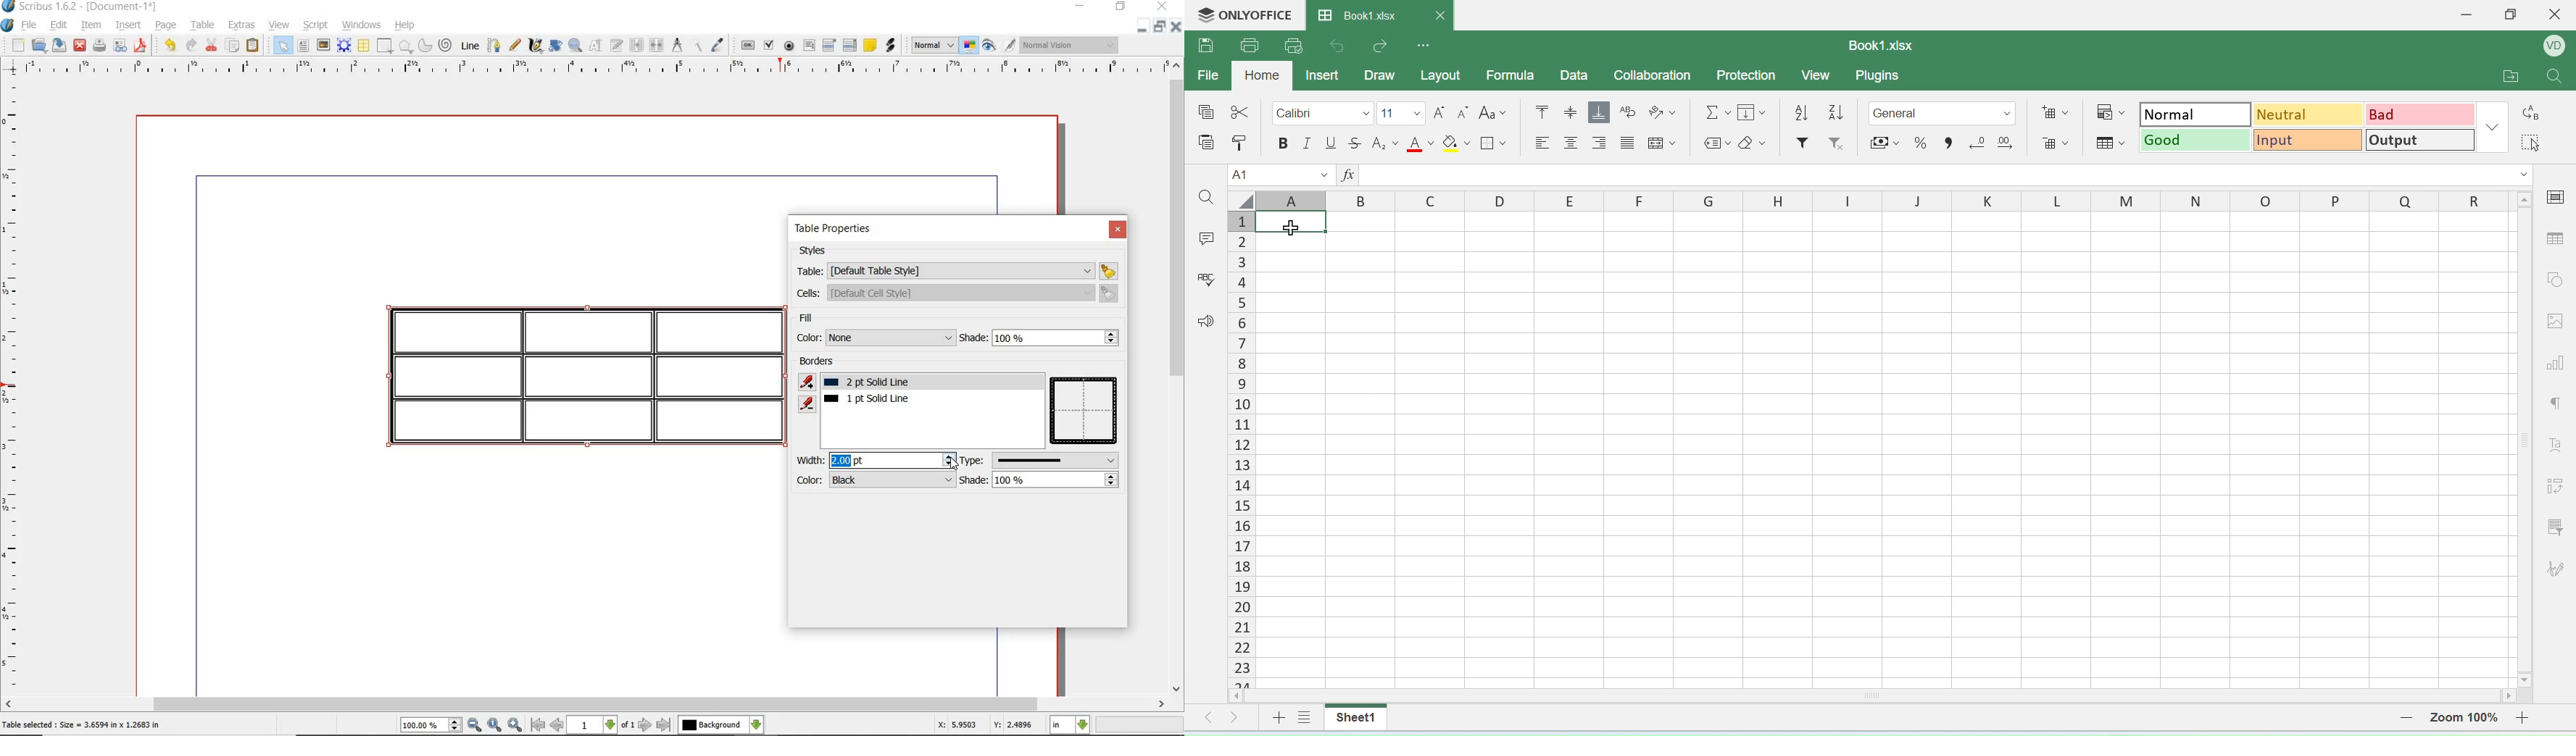 The height and width of the screenshot is (756, 2576). Describe the element at coordinates (90, 26) in the screenshot. I see `item` at that location.